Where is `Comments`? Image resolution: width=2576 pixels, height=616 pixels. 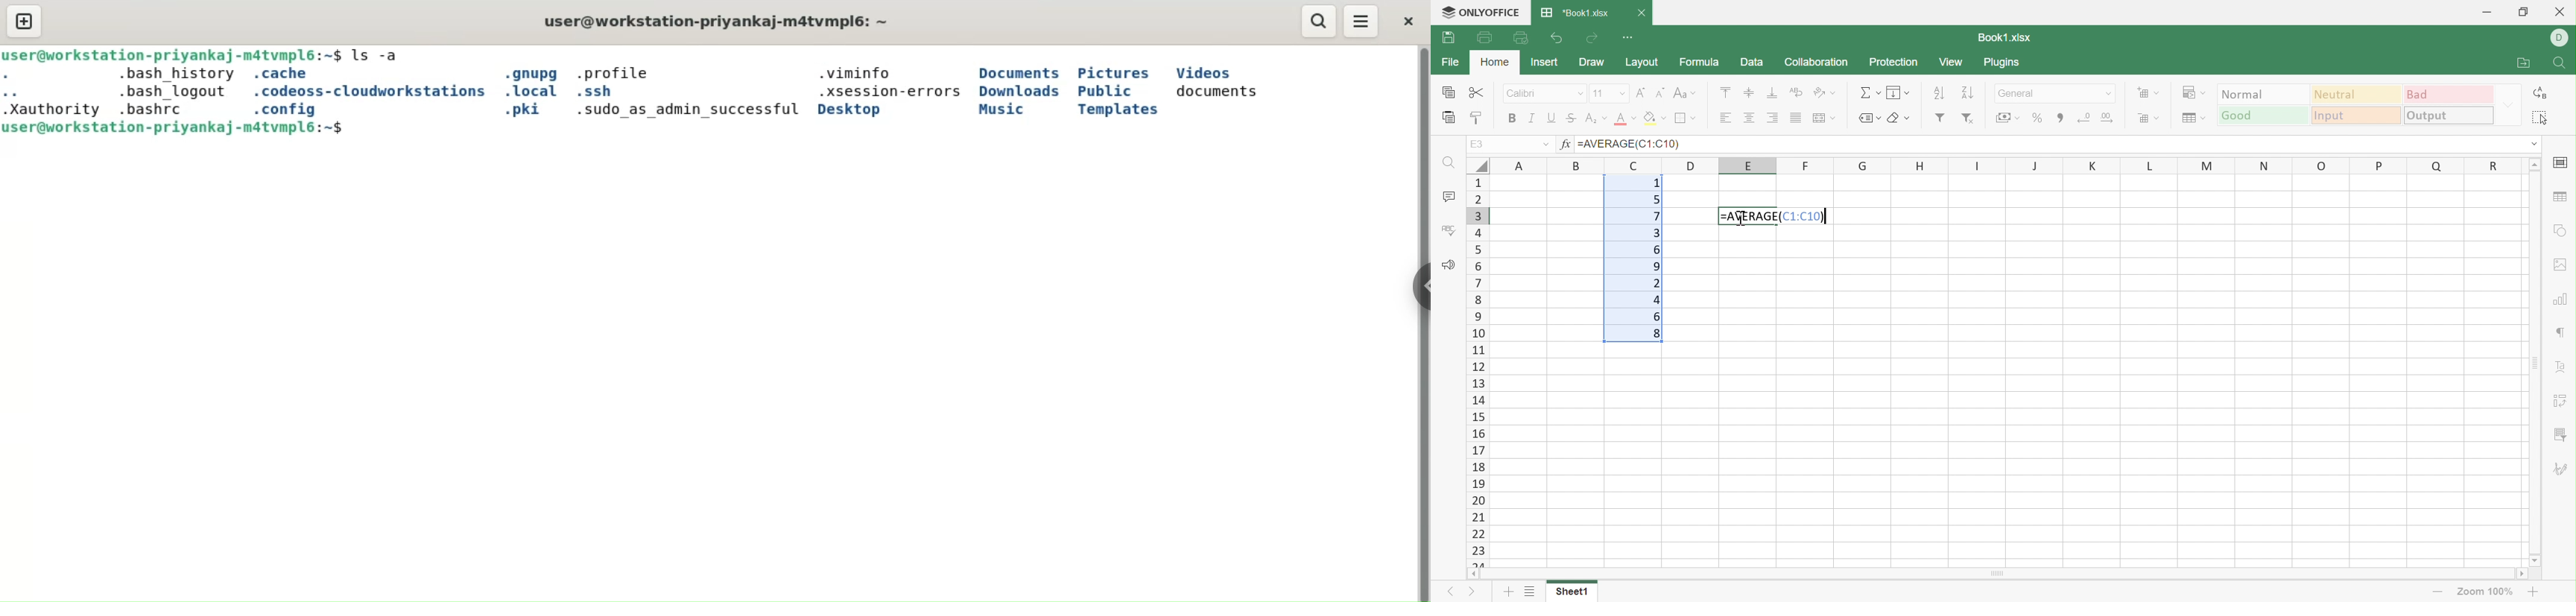
Comments is located at coordinates (1448, 197).